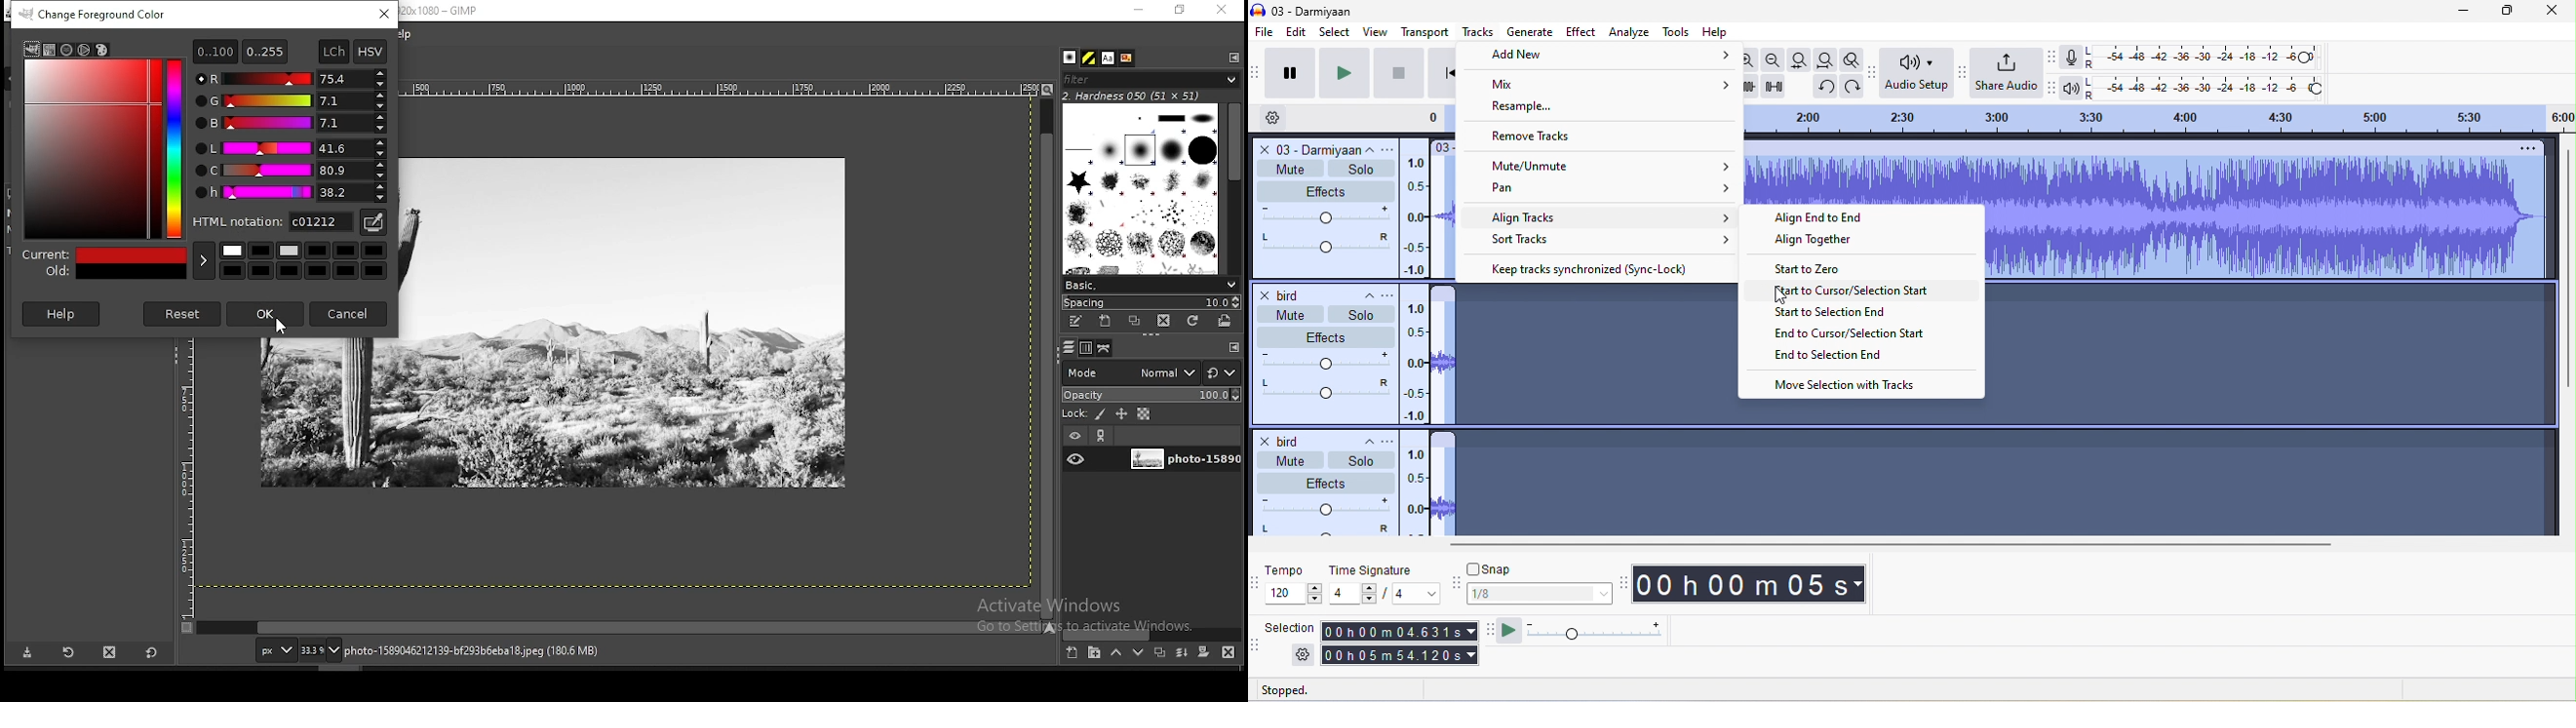 Image resolution: width=2576 pixels, height=728 pixels. I want to click on bird, so click(1290, 439).